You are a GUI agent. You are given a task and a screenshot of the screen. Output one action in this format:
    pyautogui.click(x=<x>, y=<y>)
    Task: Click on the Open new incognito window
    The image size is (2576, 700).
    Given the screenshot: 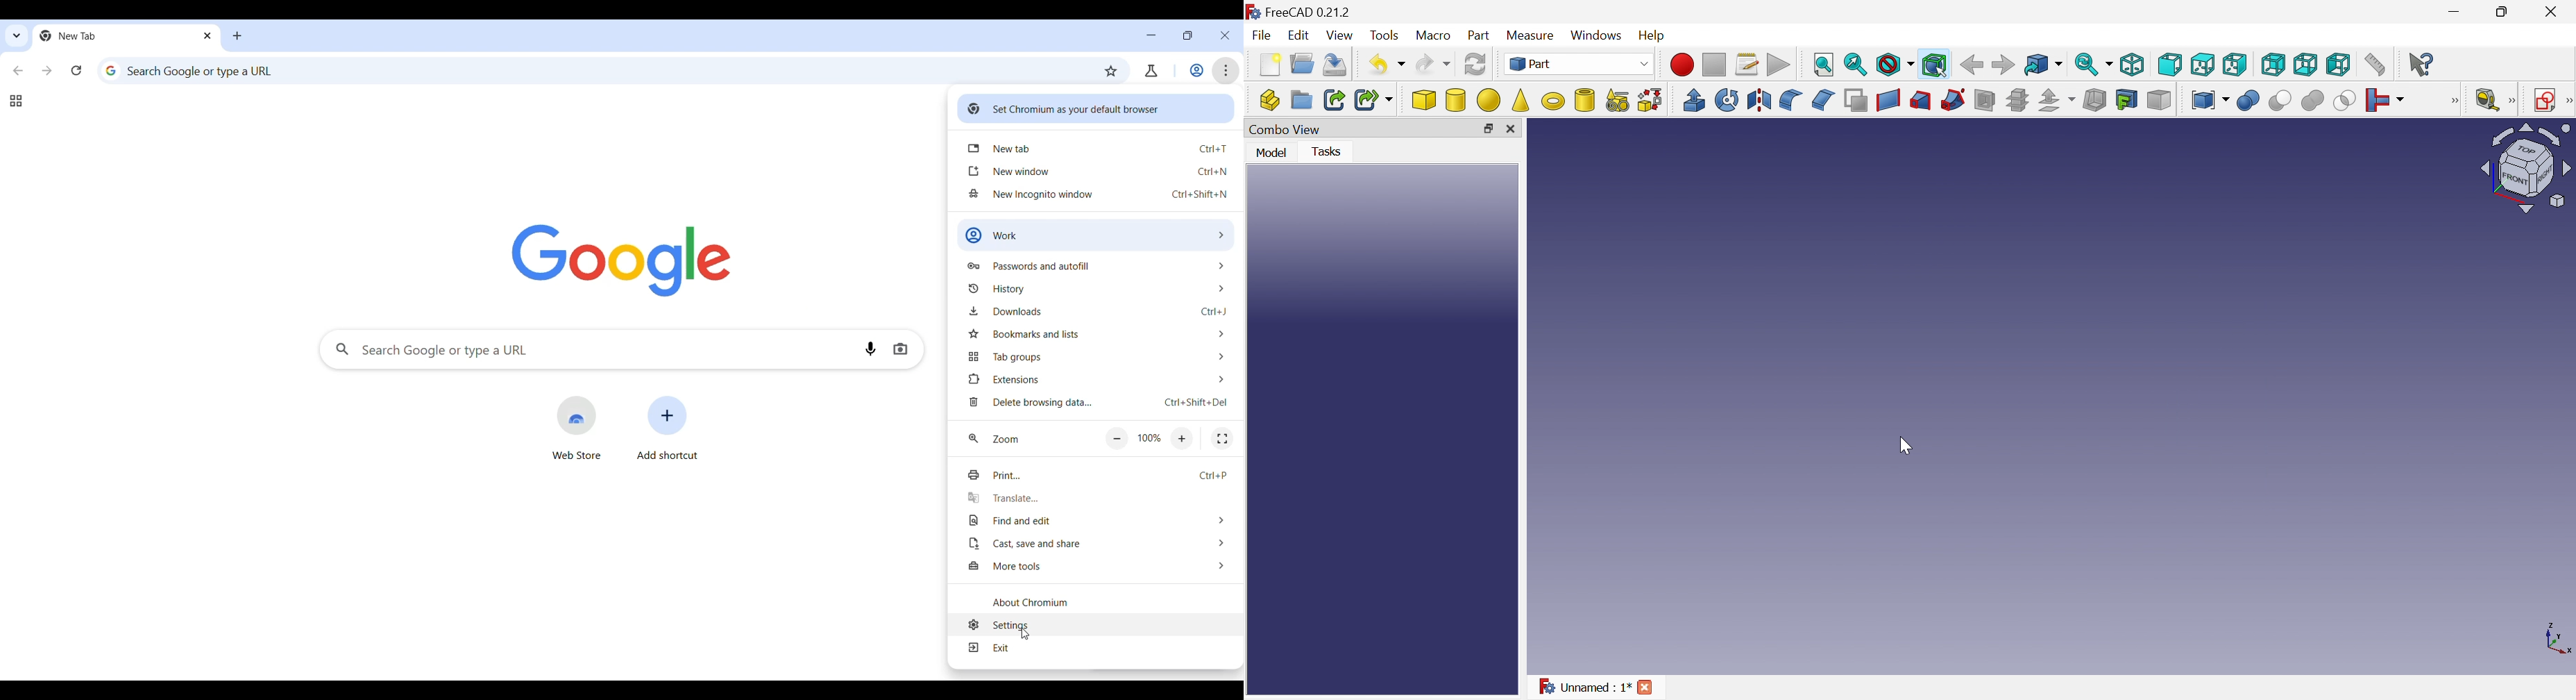 What is the action you would take?
    pyautogui.click(x=1097, y=194)
    